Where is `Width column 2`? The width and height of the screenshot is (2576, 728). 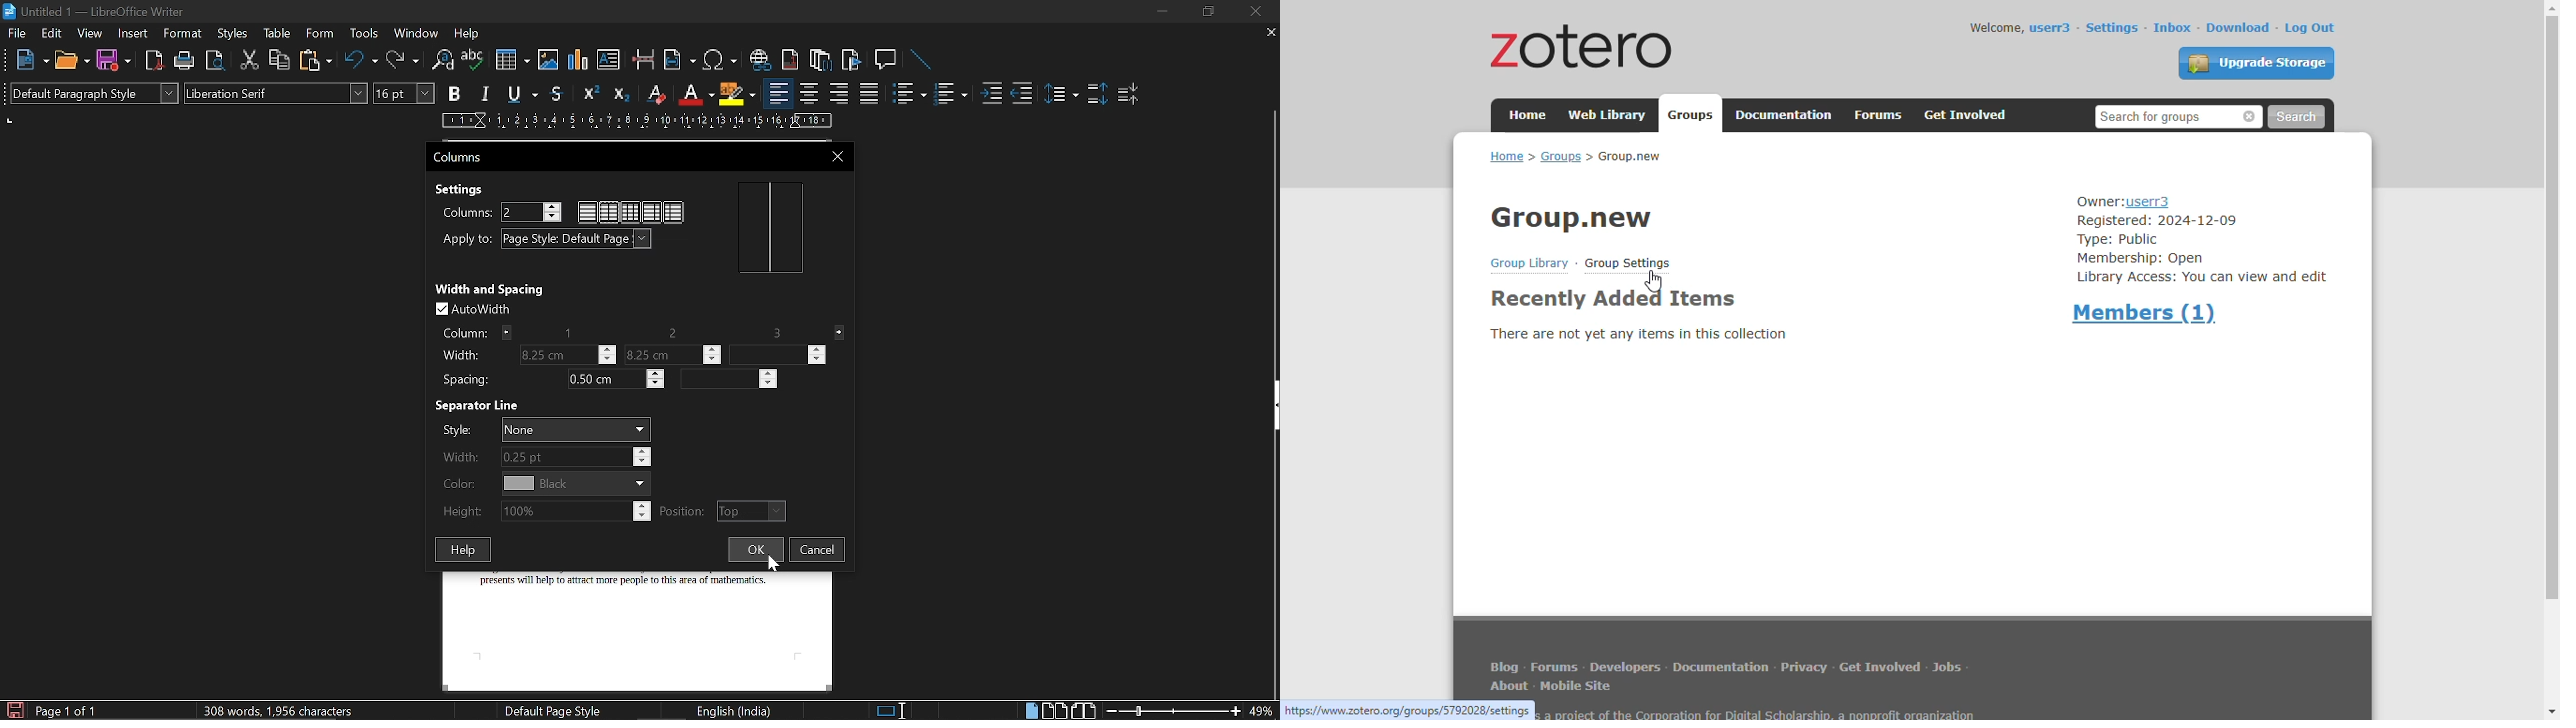
Width column 2 is located at coordinates (675, 356).